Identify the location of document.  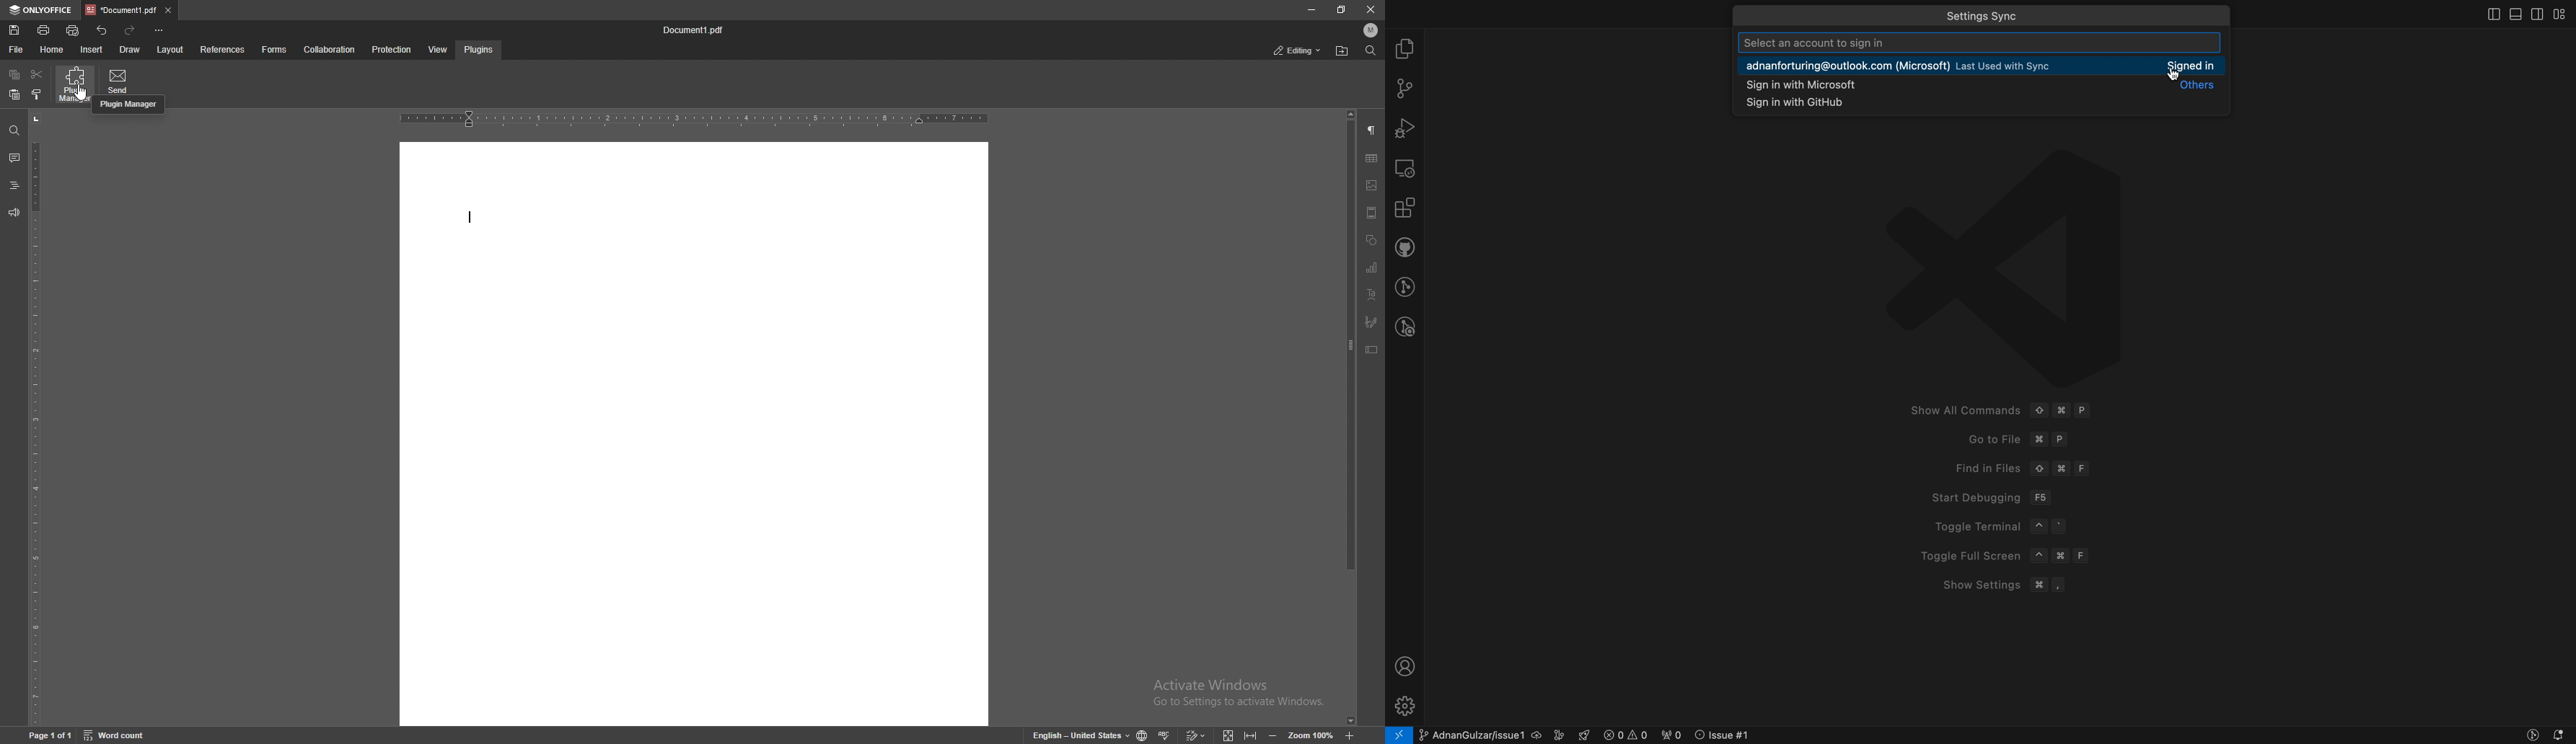
(694, 435).